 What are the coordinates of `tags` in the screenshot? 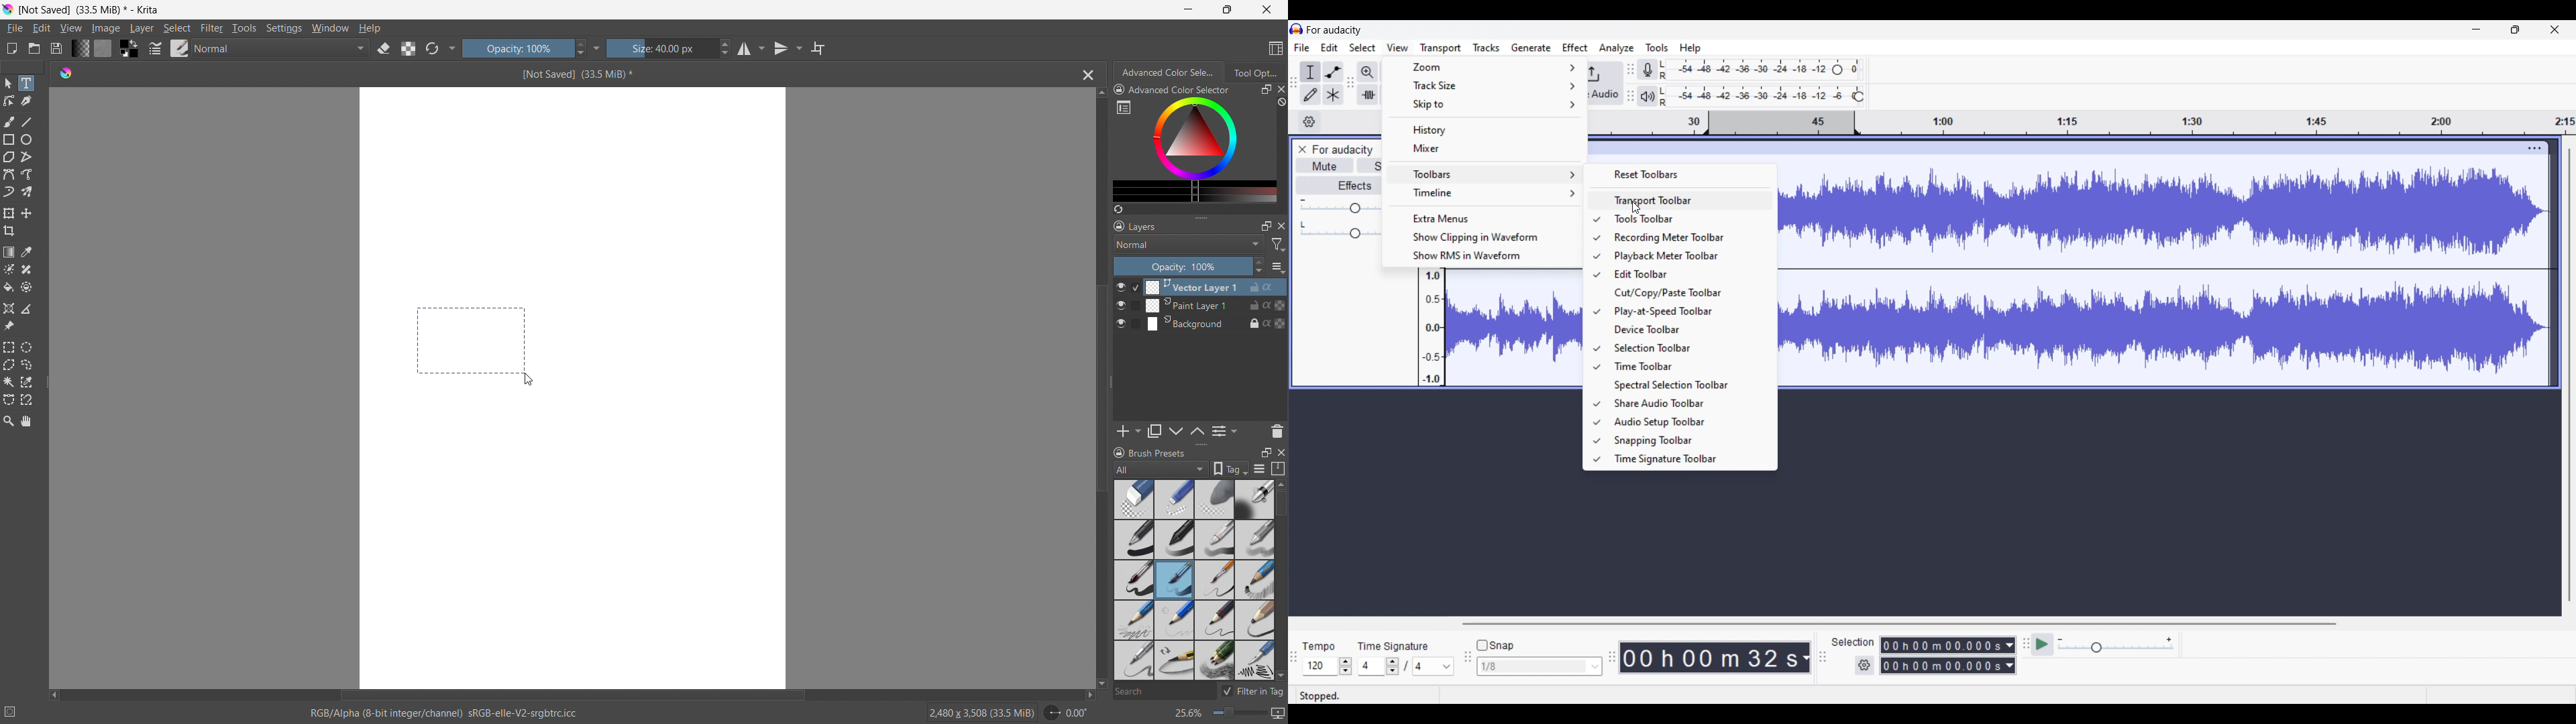 It's located at (1230, 469).